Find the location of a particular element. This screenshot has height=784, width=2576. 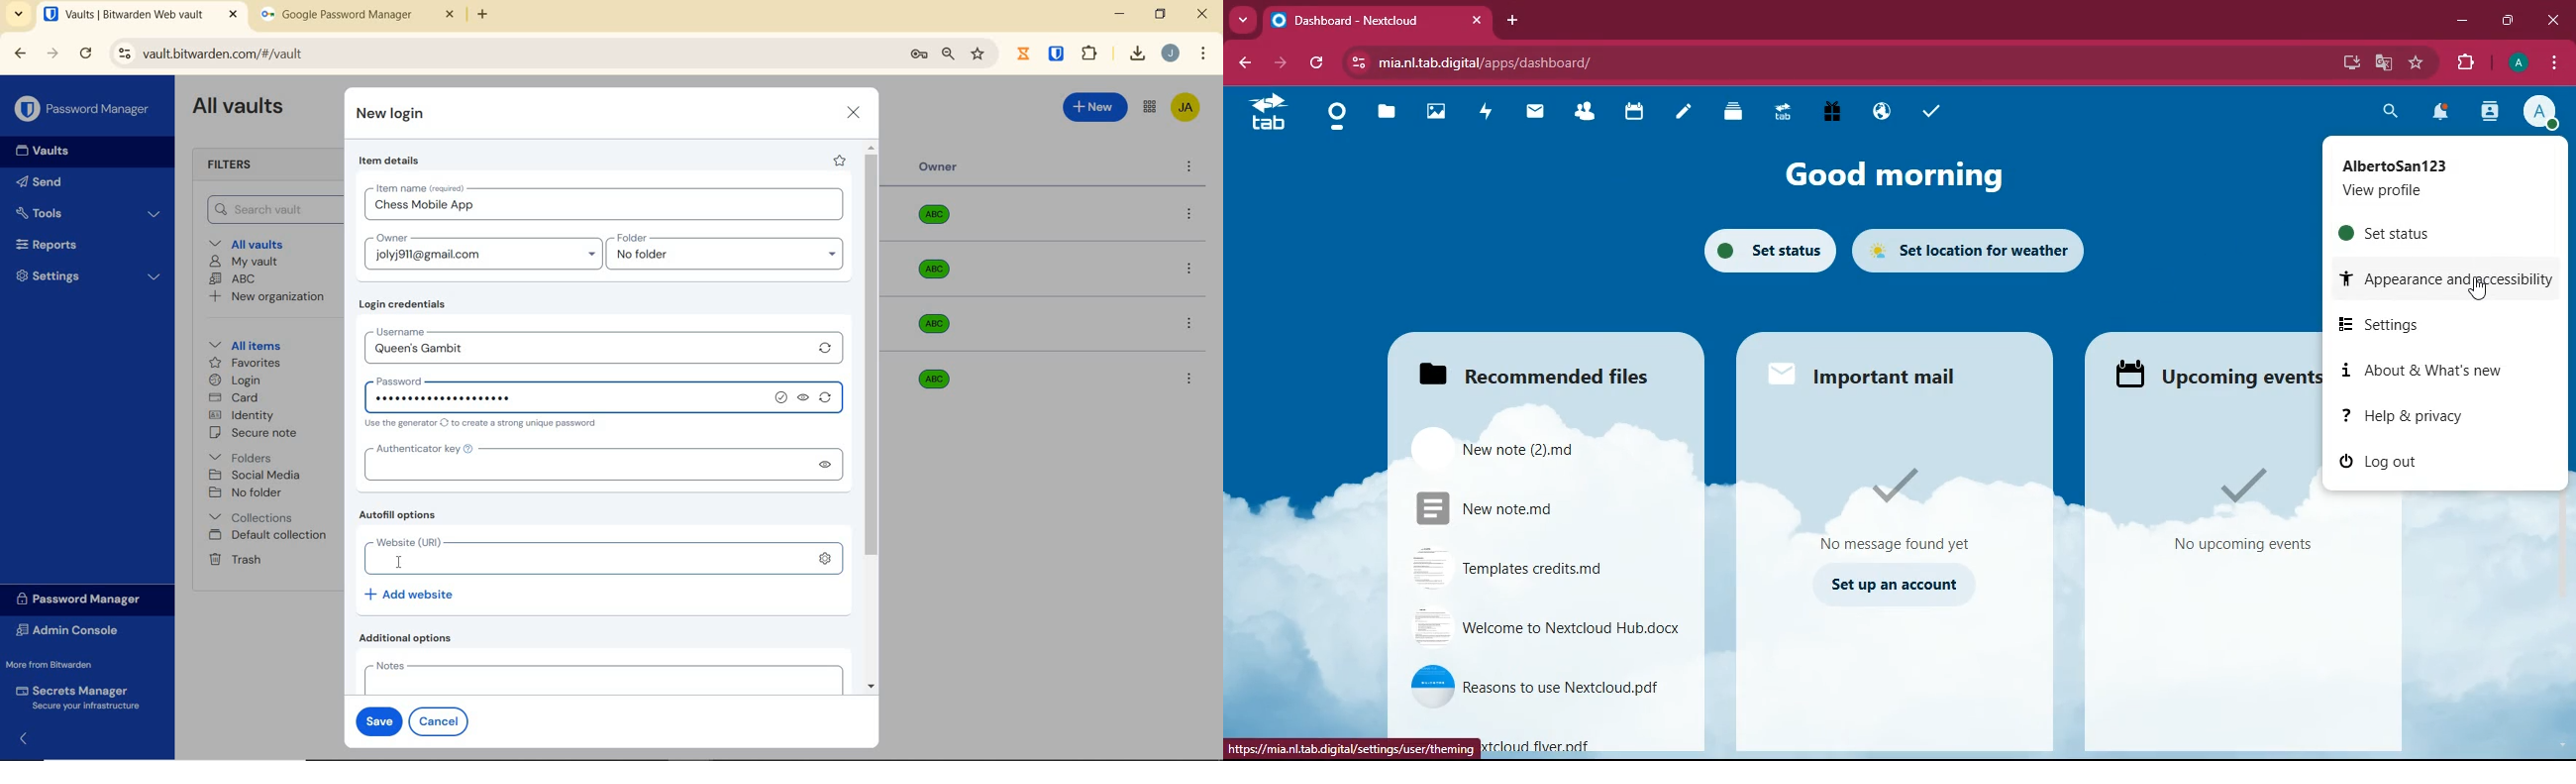

events is located at coordinates (2233, 513).